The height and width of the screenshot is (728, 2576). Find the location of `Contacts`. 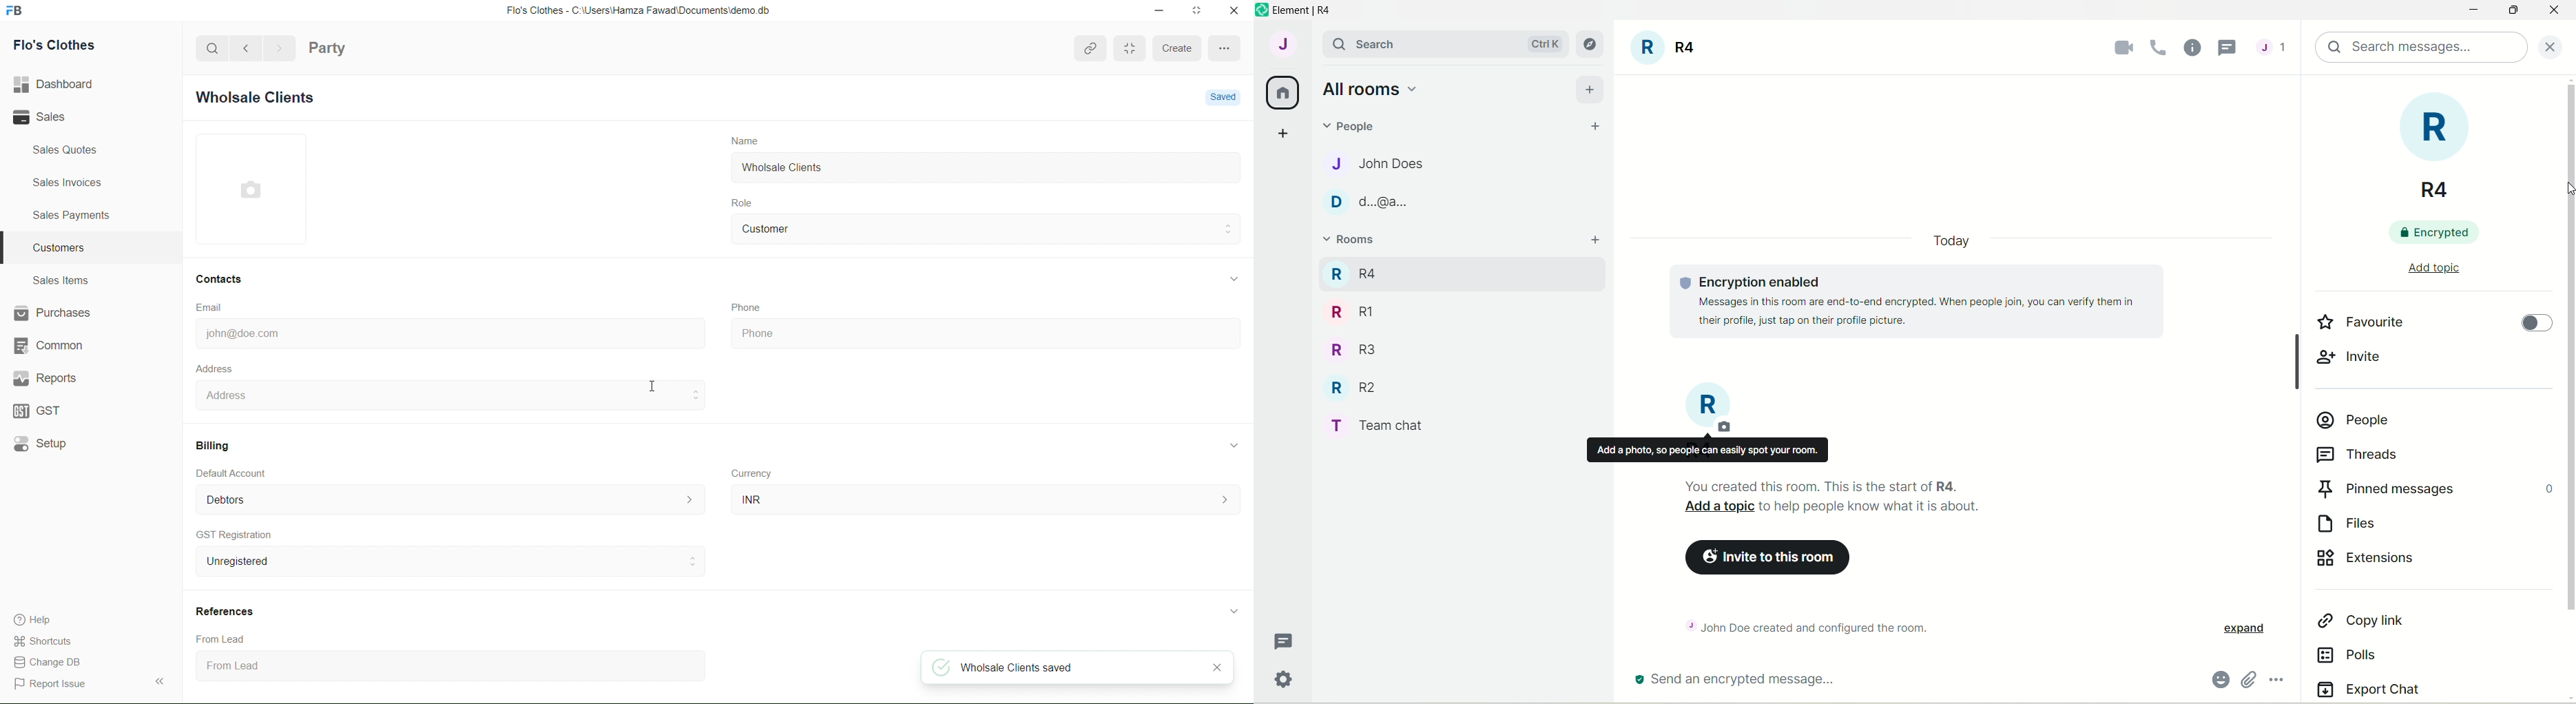

Contacts is located at coordinates (223, 279).